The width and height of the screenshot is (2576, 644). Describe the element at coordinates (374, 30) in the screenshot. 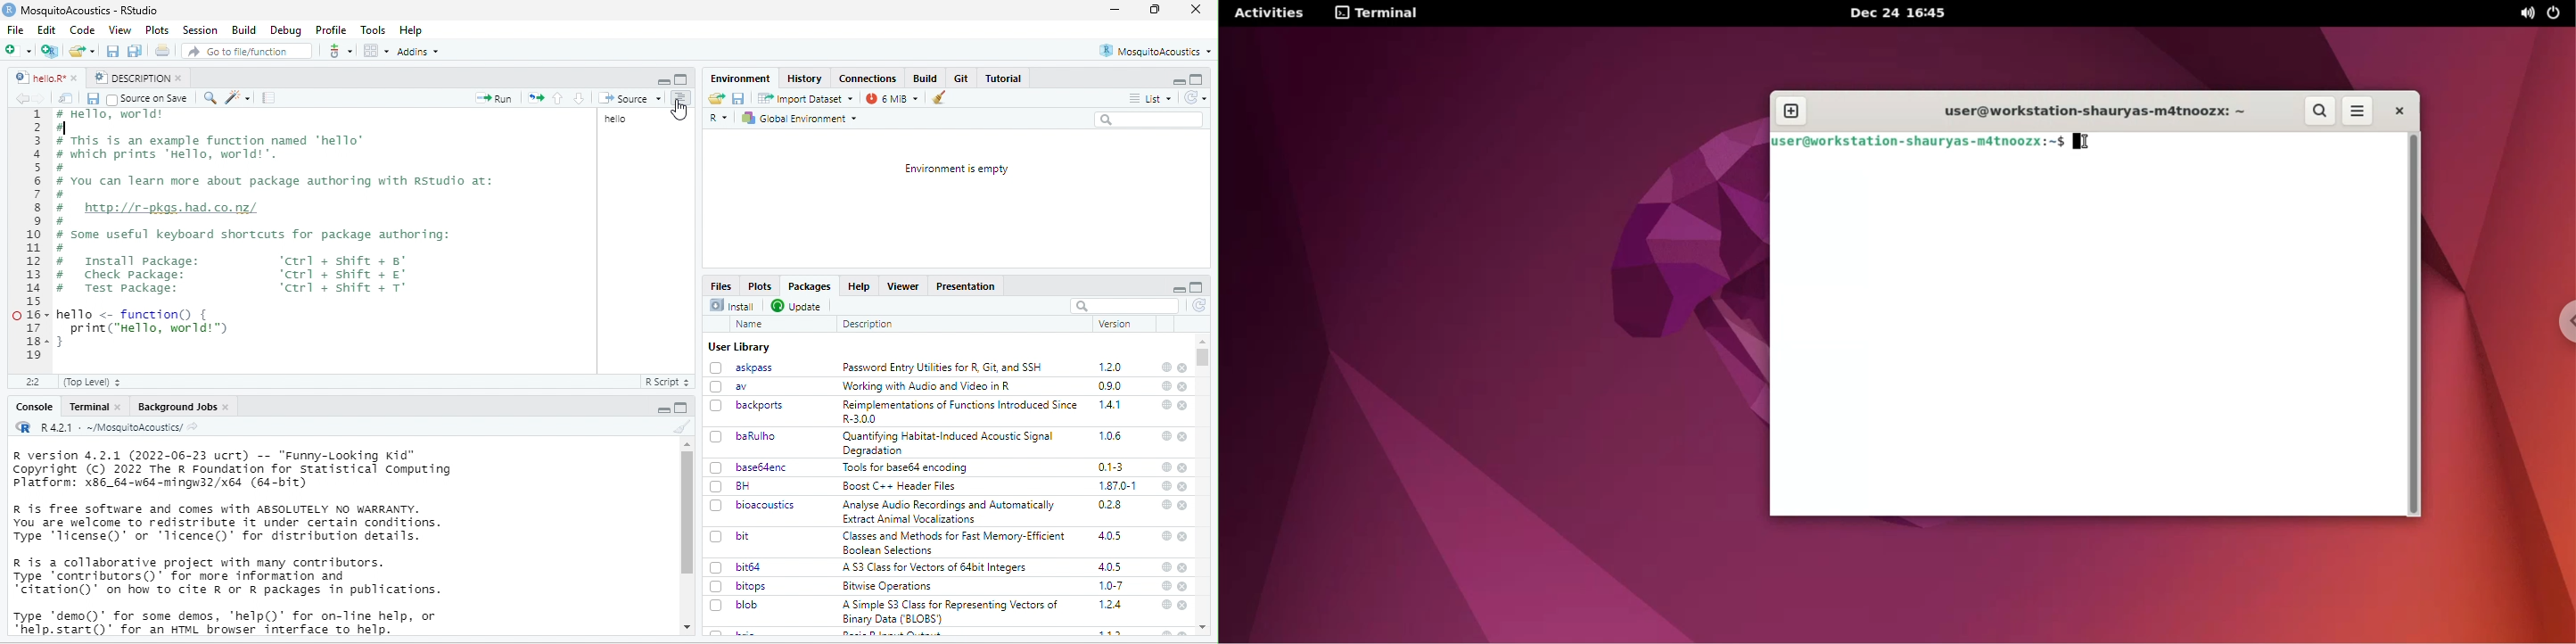

I see `Tools` at that location.